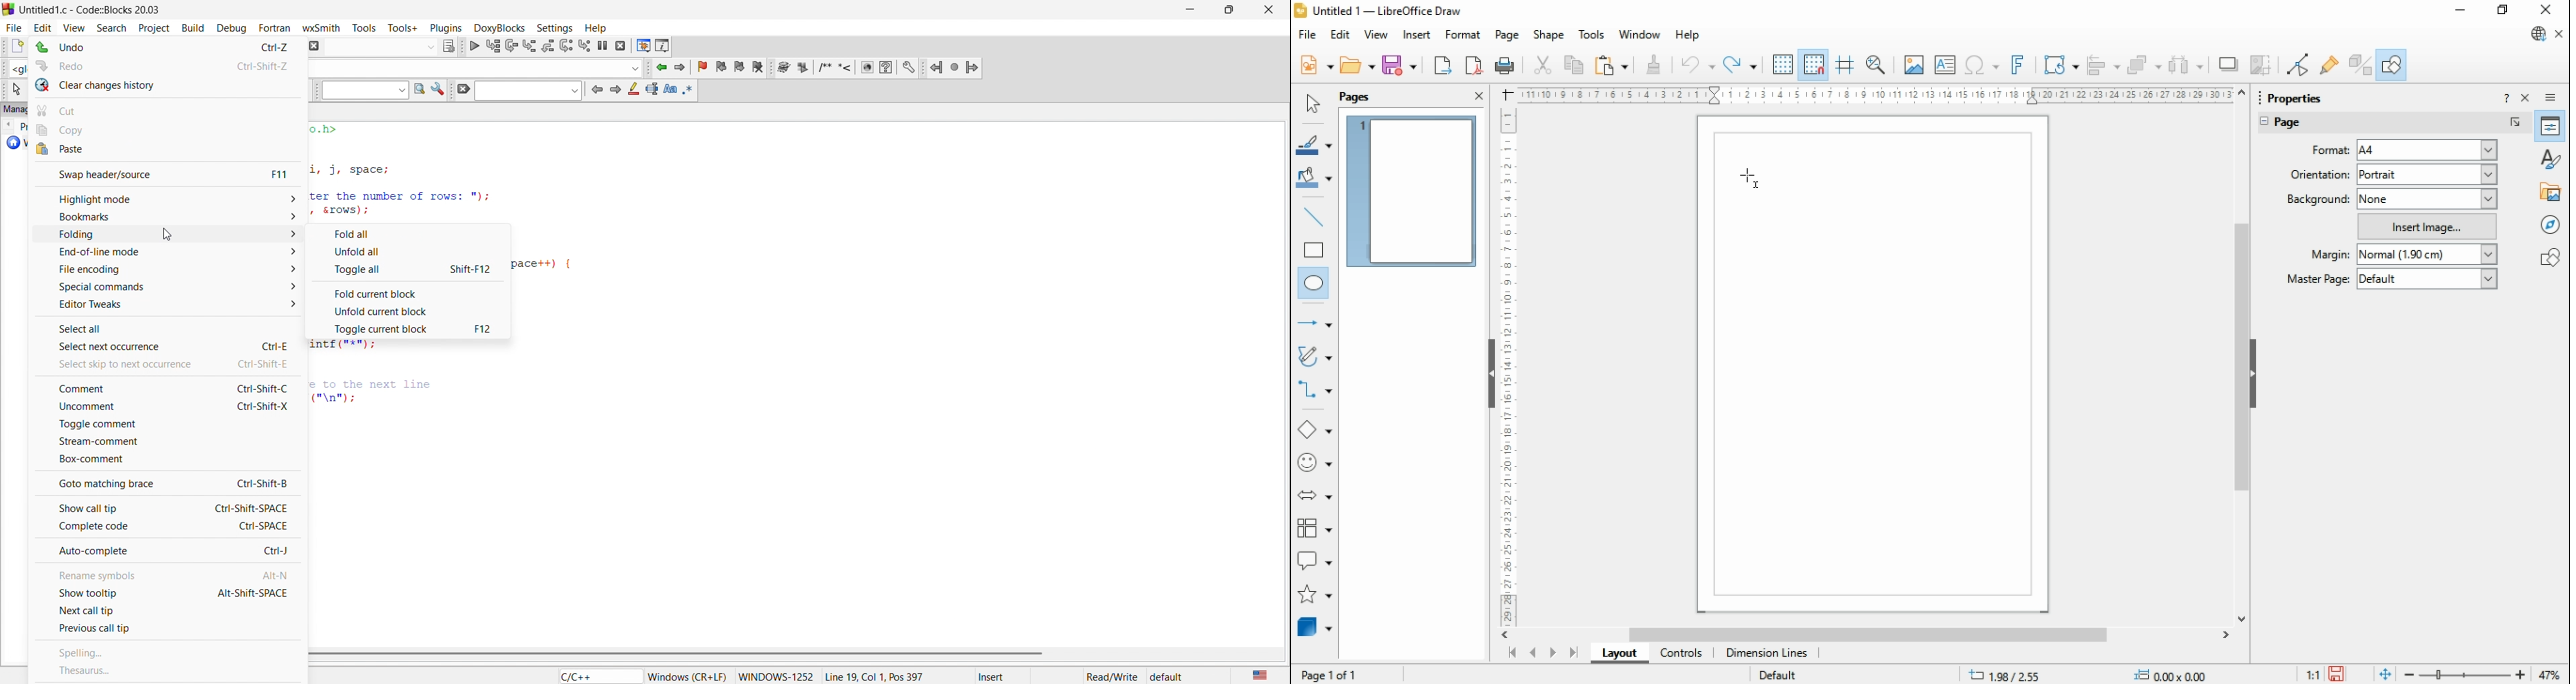 This screenshot has height=700, width=2576. What do you see at coordinates (683, 67) in the screenshot?
I see `jump forward` at bounding box center [683, 67].